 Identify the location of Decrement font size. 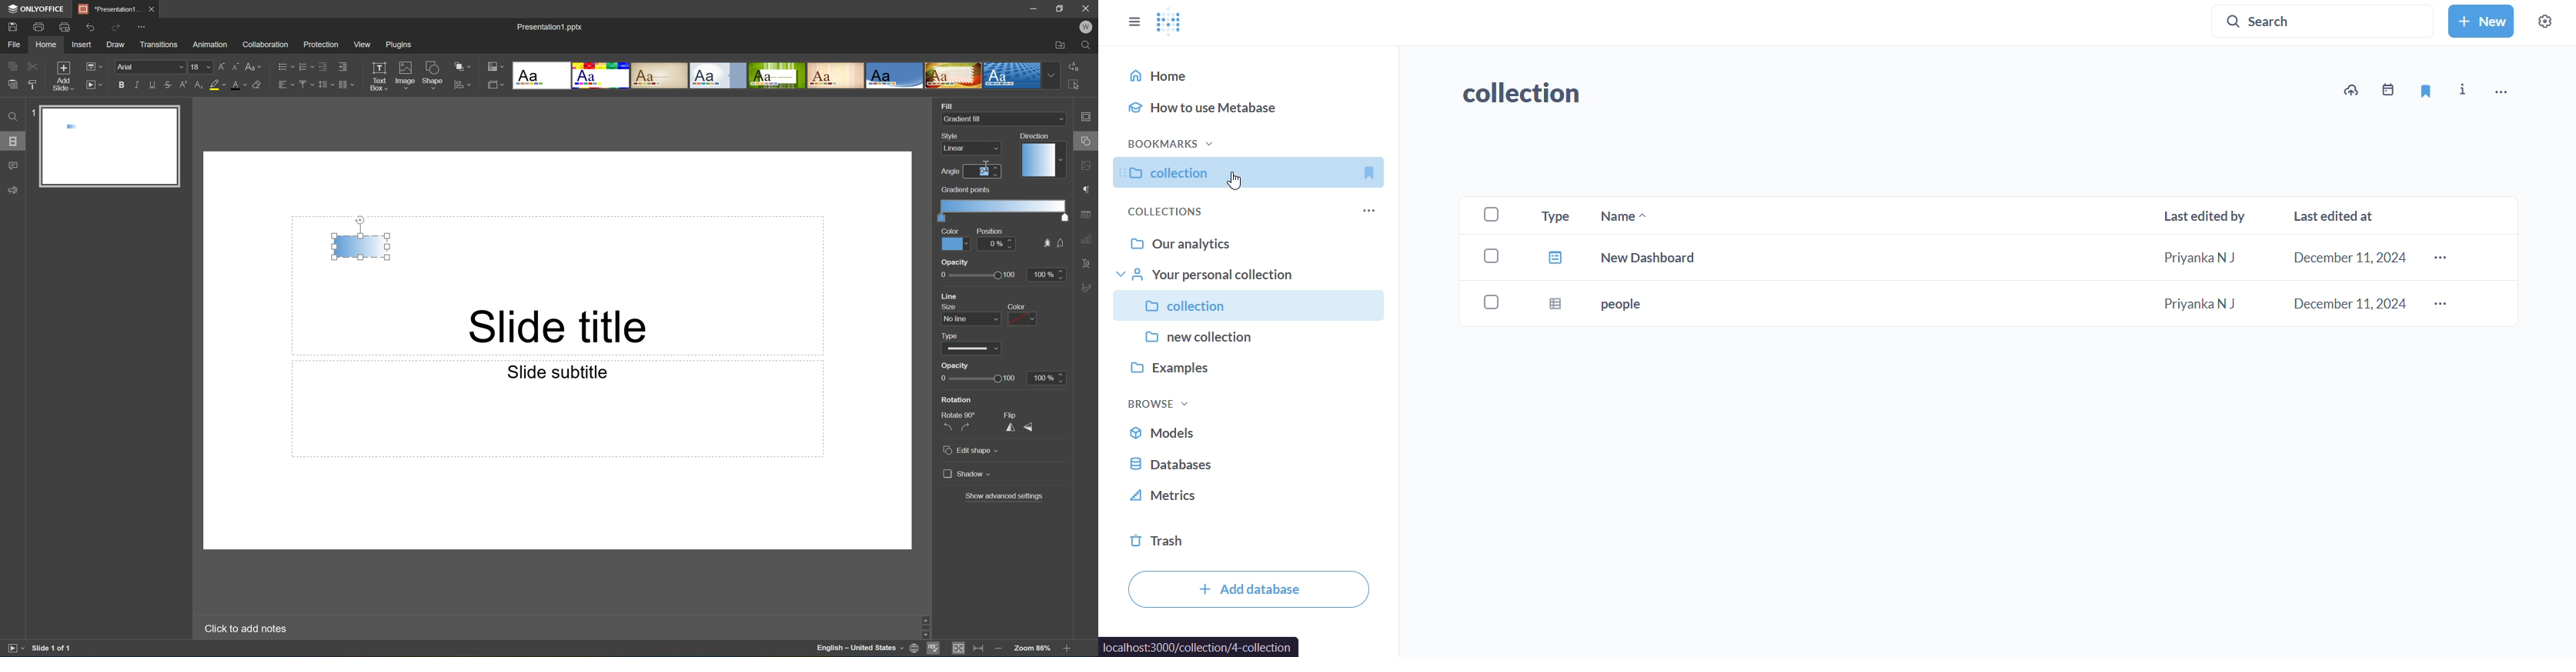
(235, 65).